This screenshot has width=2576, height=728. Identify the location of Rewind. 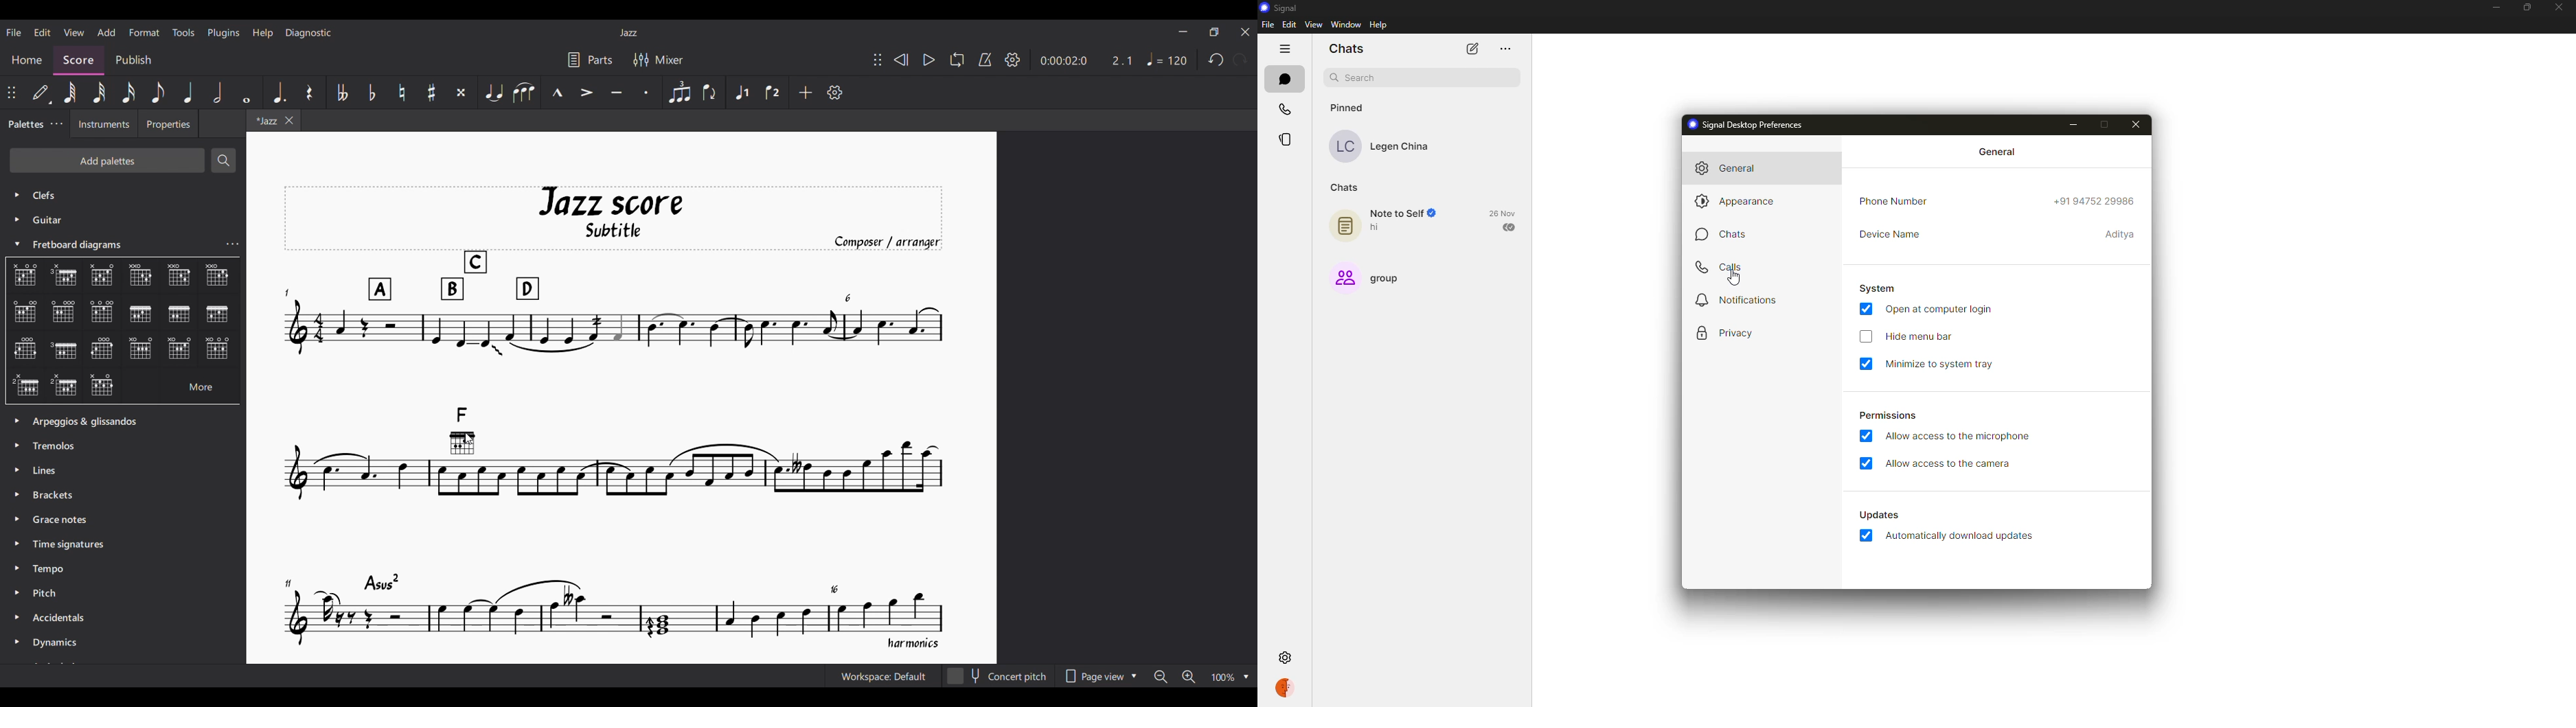
(902, 60).